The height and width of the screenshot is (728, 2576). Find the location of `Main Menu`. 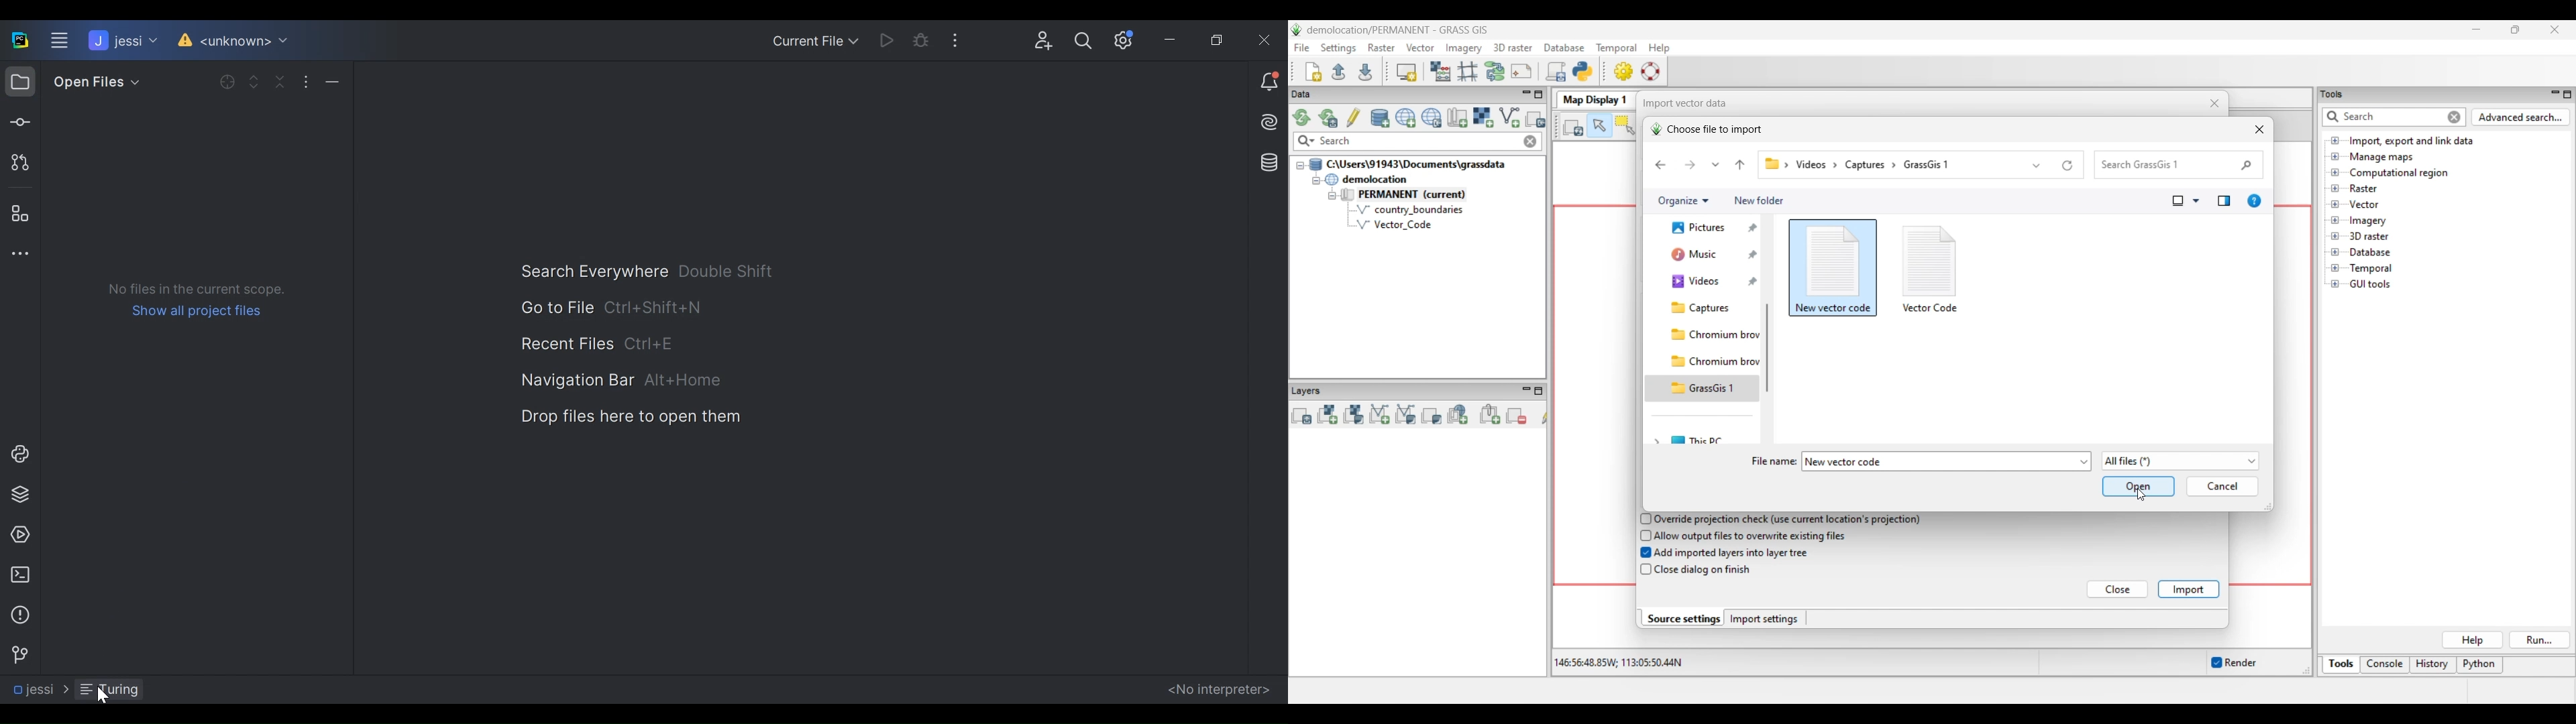

Main Menu is located at coordinates (60, 41).